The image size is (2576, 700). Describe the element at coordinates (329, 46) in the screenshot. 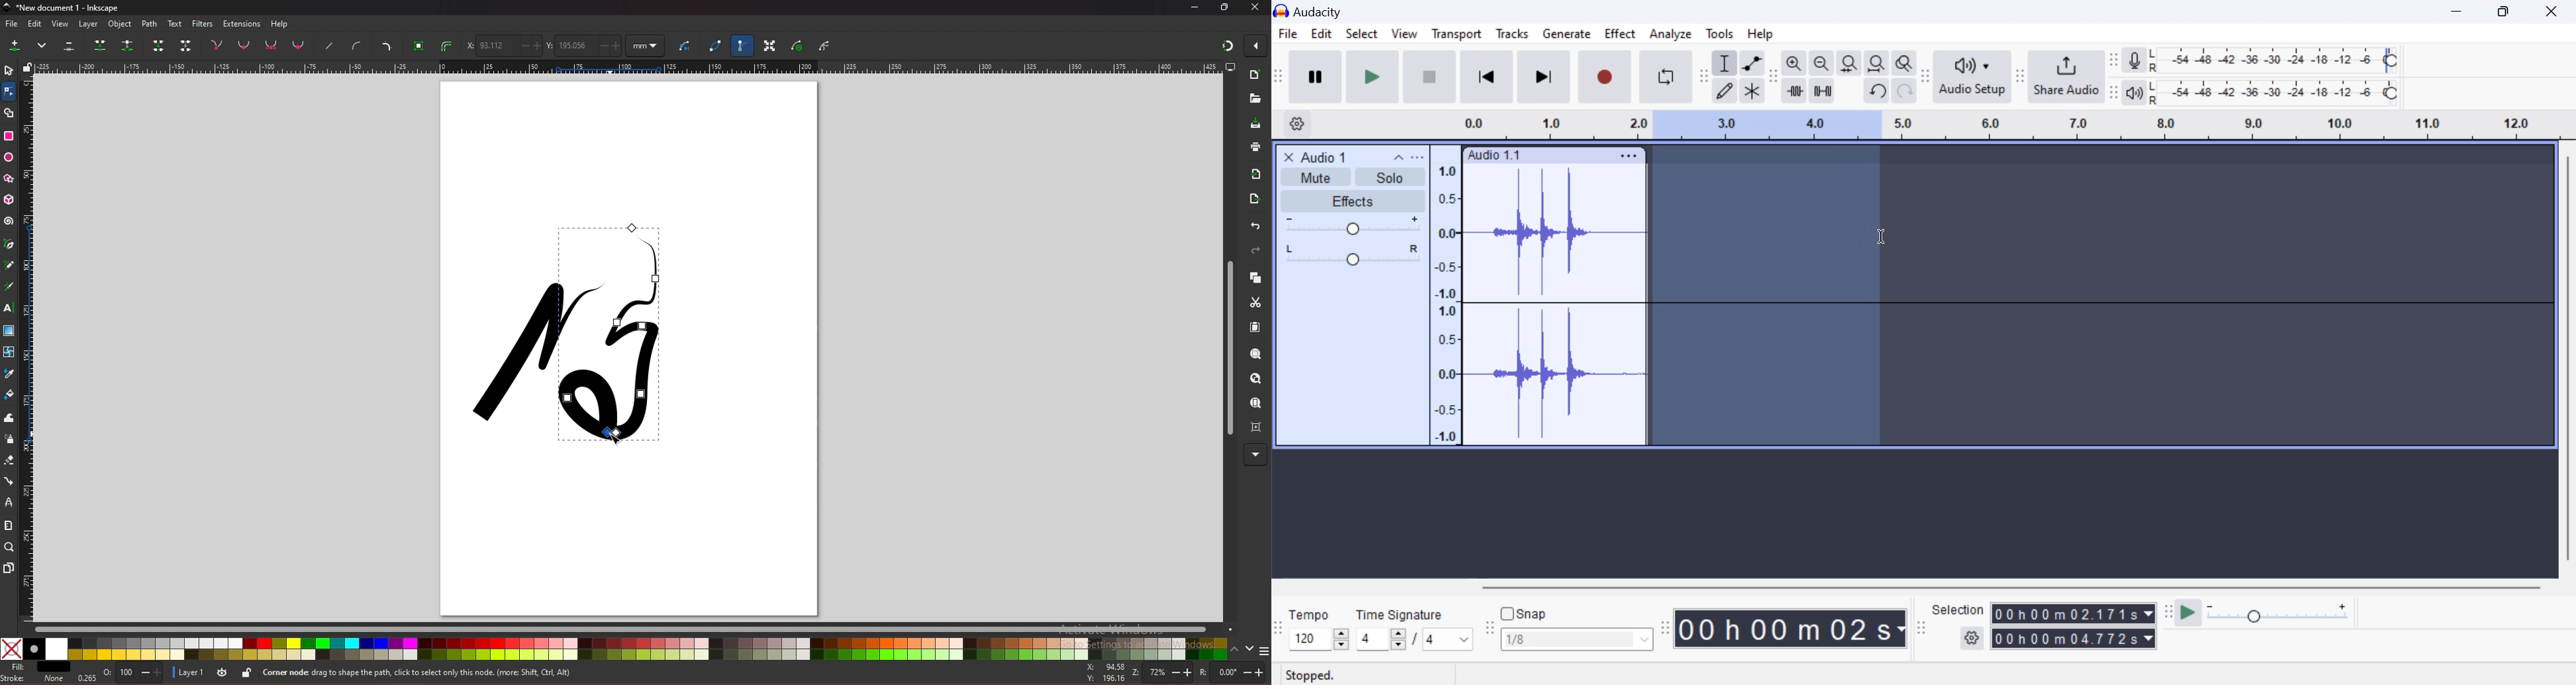

I see `straighten line` at that location.